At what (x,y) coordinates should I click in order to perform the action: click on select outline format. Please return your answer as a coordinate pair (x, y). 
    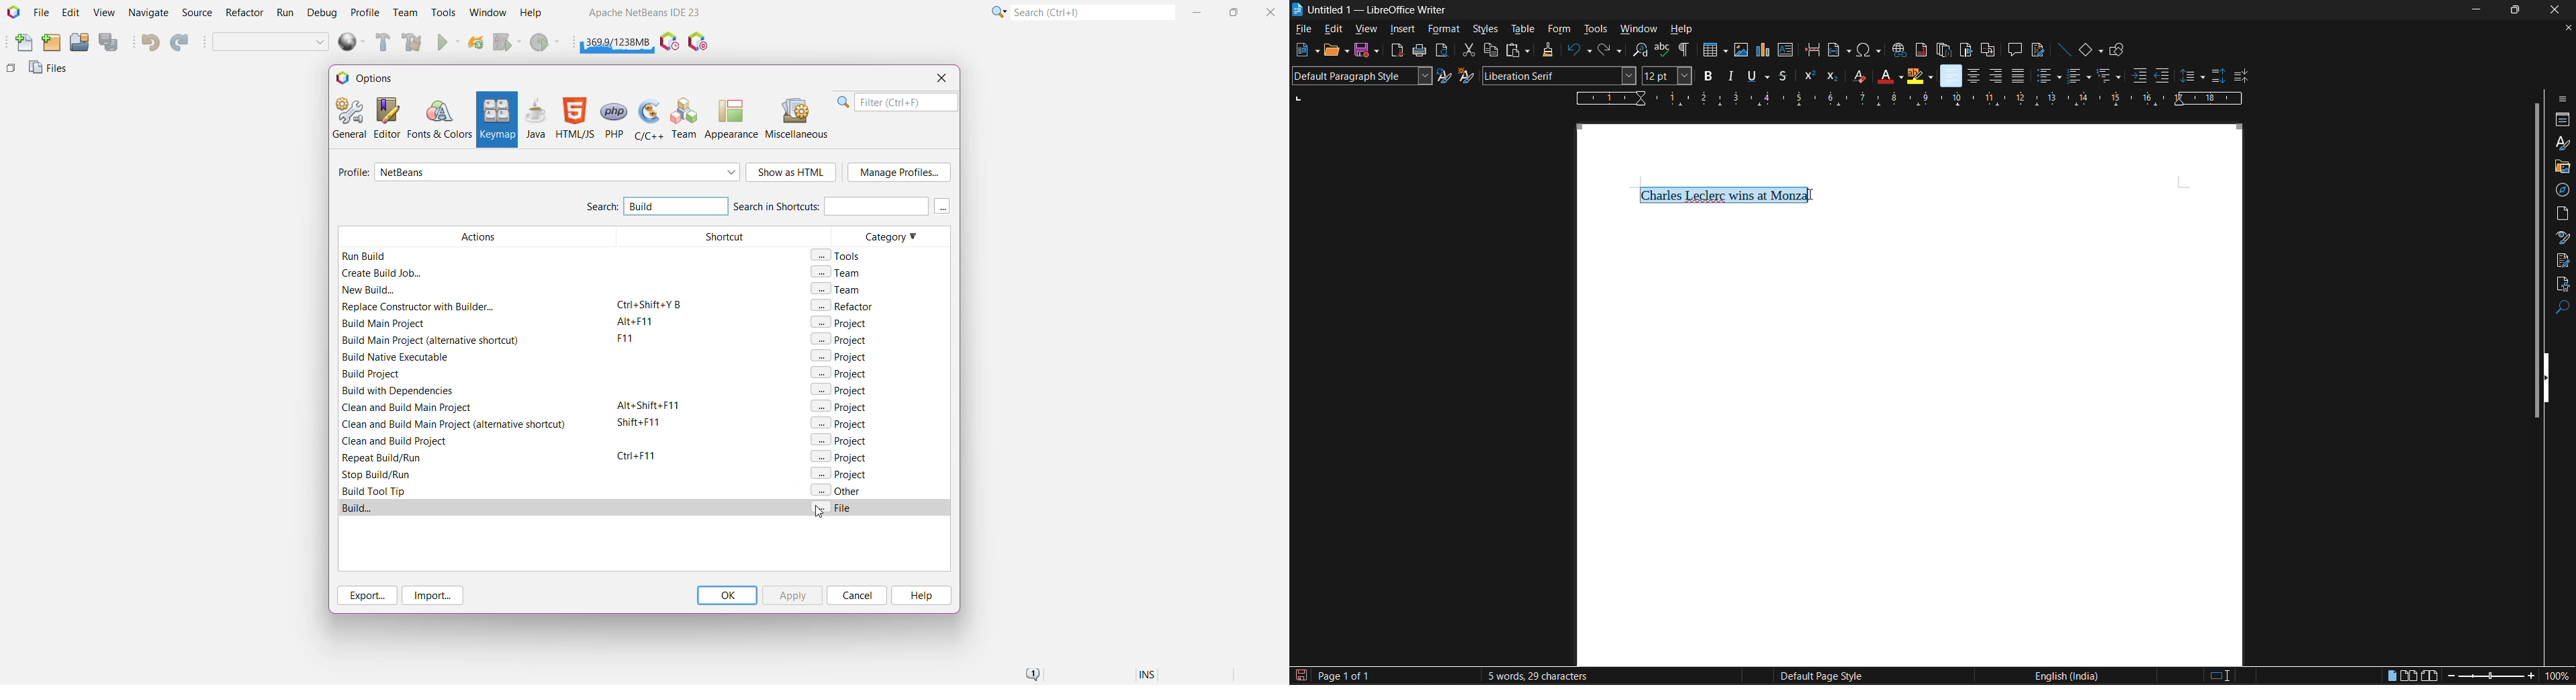
    Looking at the image, I should click on (2109, 77).